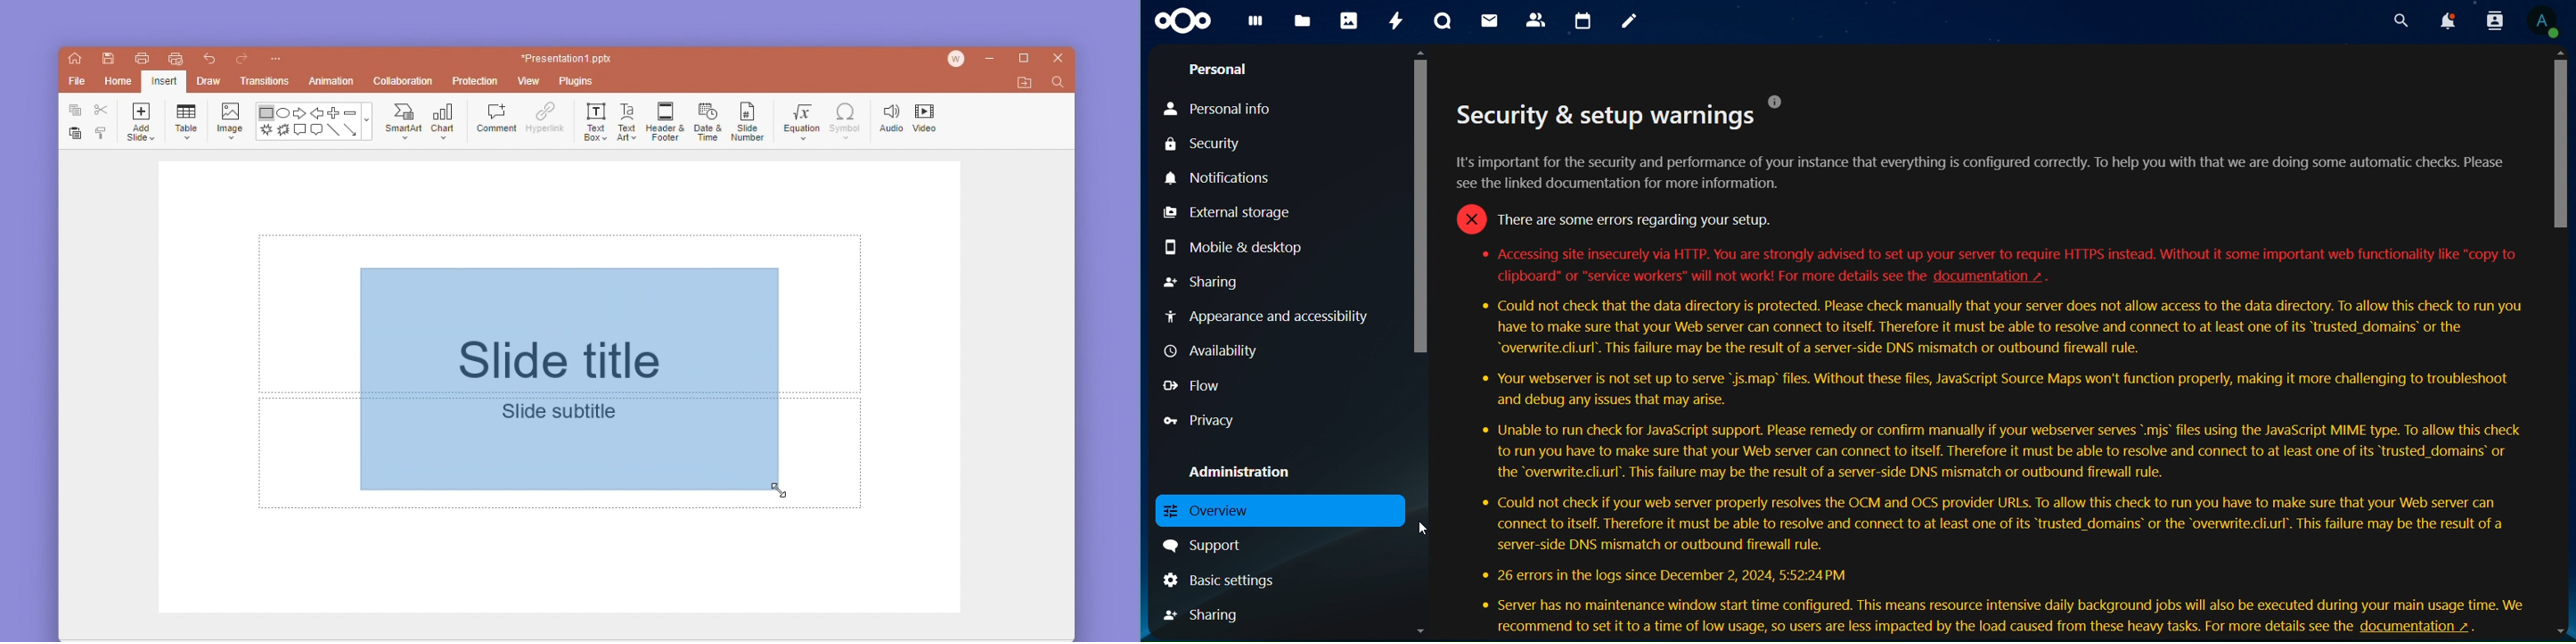 The image size is (2576, 644). What do you see at coordinates (531, 81) in the screenshot?
I see `view` at bounding box center [531, 81].